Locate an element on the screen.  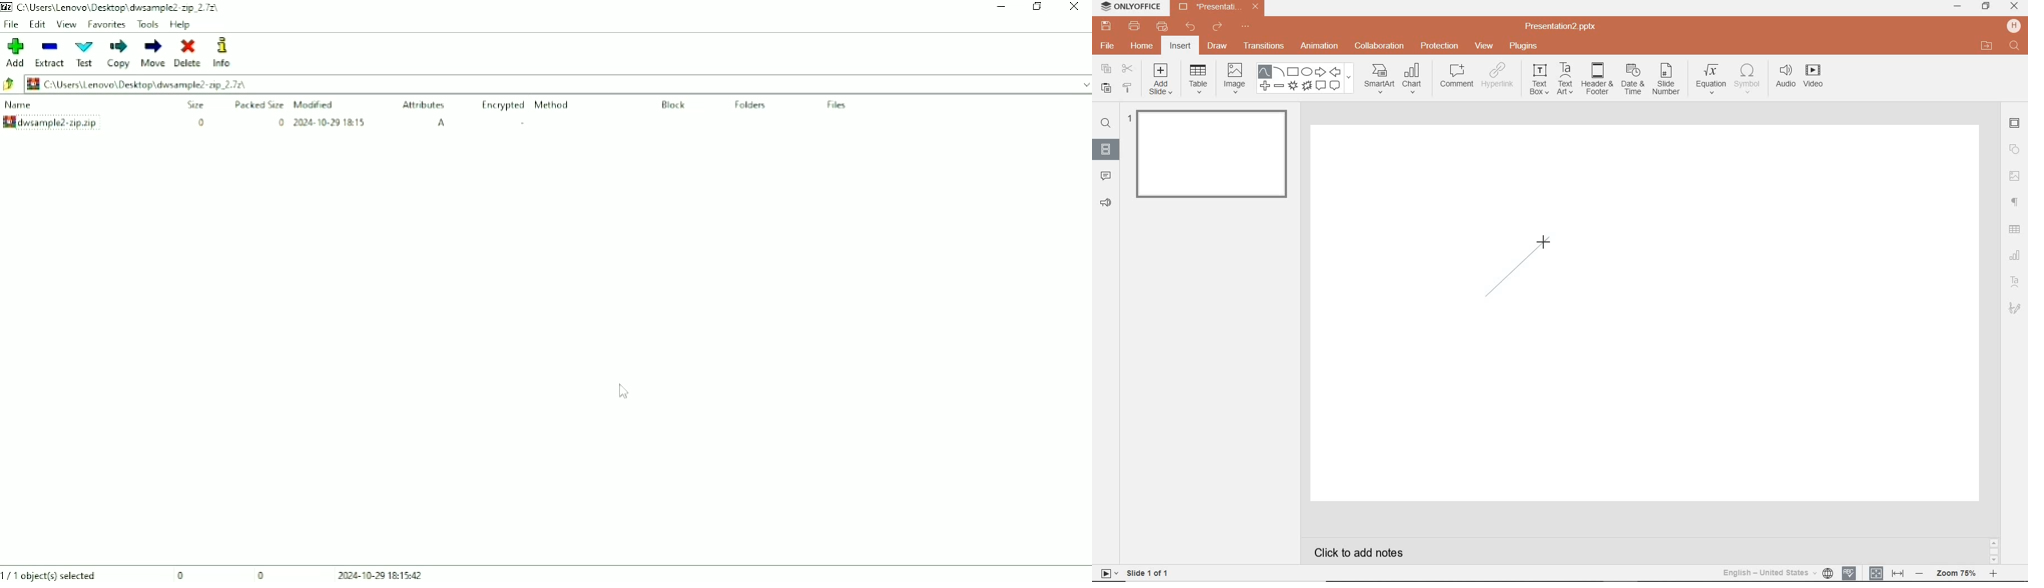
UNDO is located at coordinates (1190, 28).